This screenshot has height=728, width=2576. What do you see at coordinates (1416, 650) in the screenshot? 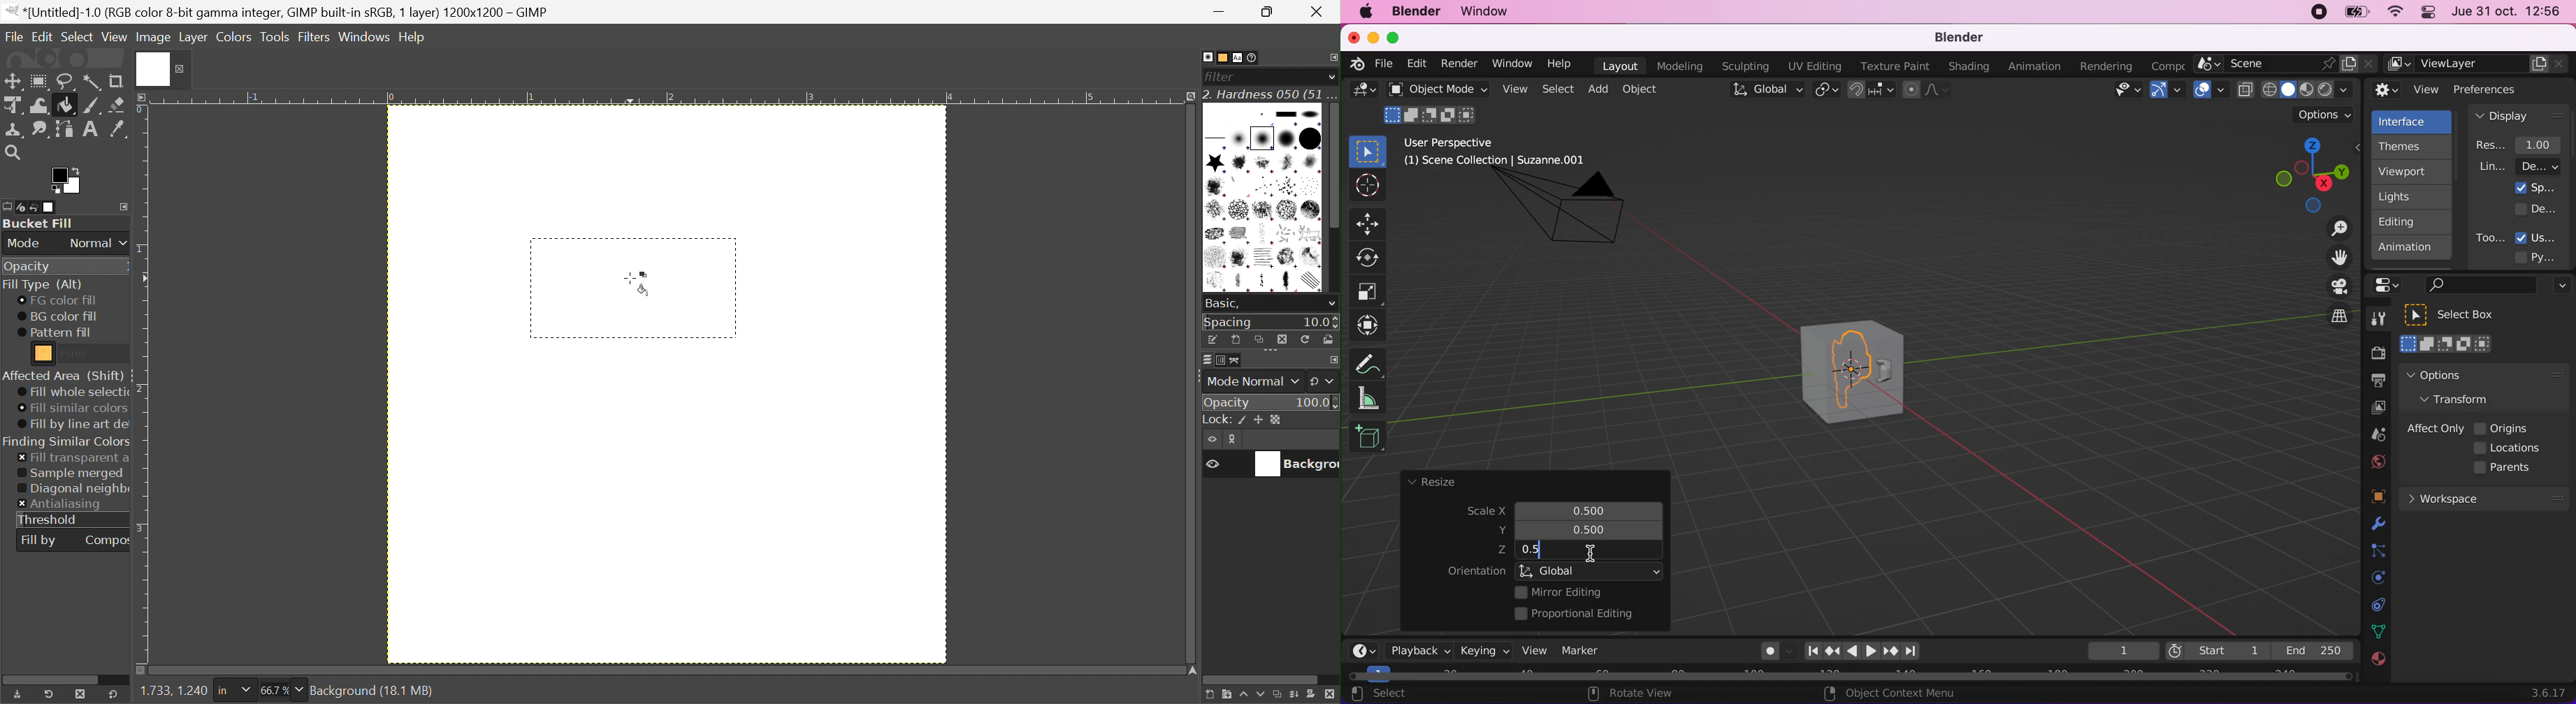
I see `playback` at bounding box center [1416, 650].